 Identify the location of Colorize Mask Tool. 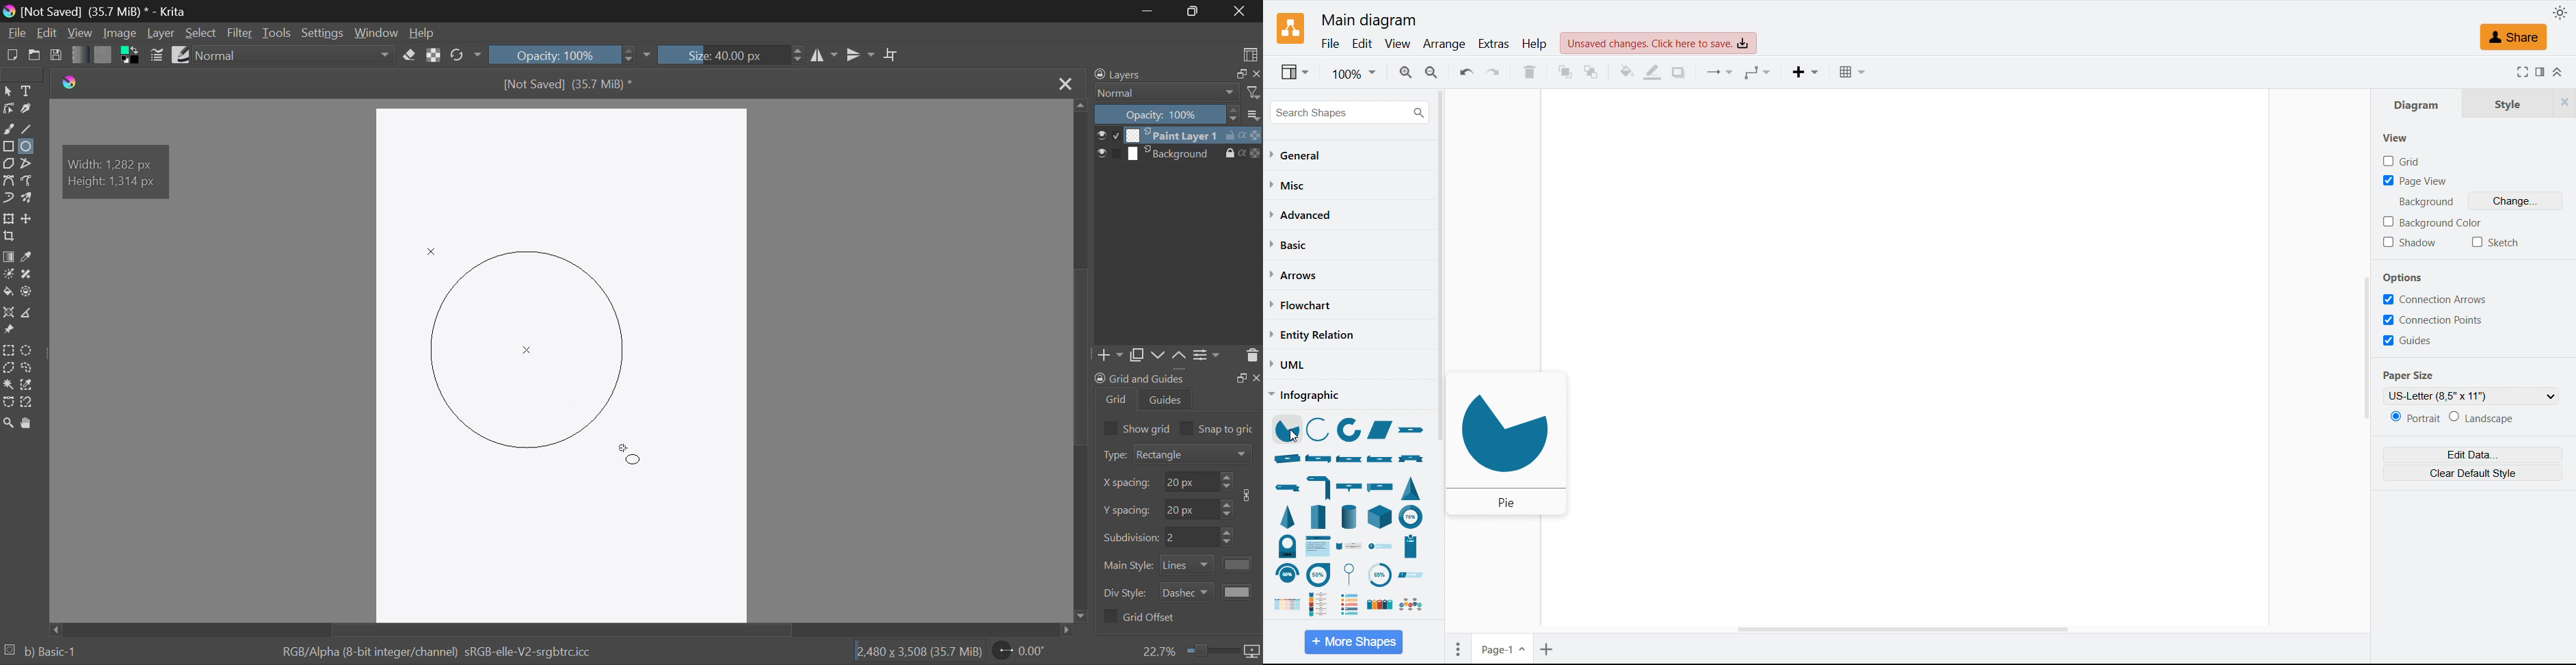
(9, 275).